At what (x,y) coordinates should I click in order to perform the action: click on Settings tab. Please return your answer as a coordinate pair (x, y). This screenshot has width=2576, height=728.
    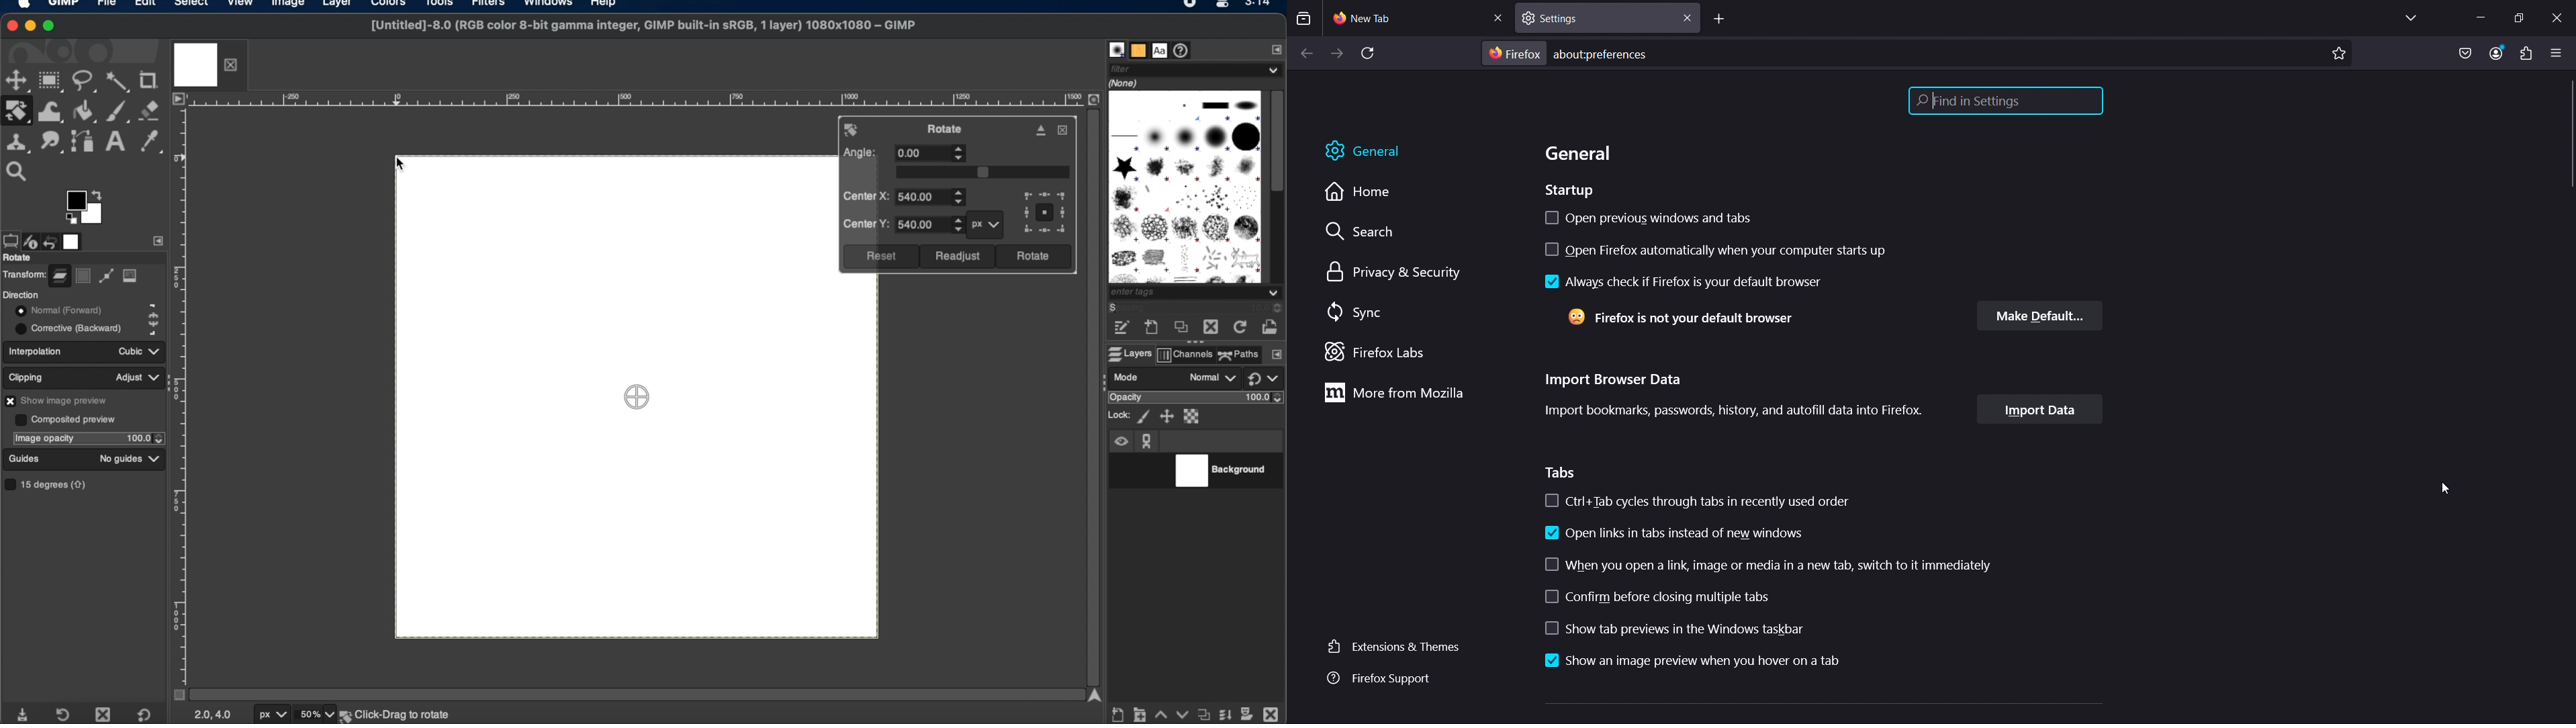
    Looking at the image, I should click on (1605, 18).